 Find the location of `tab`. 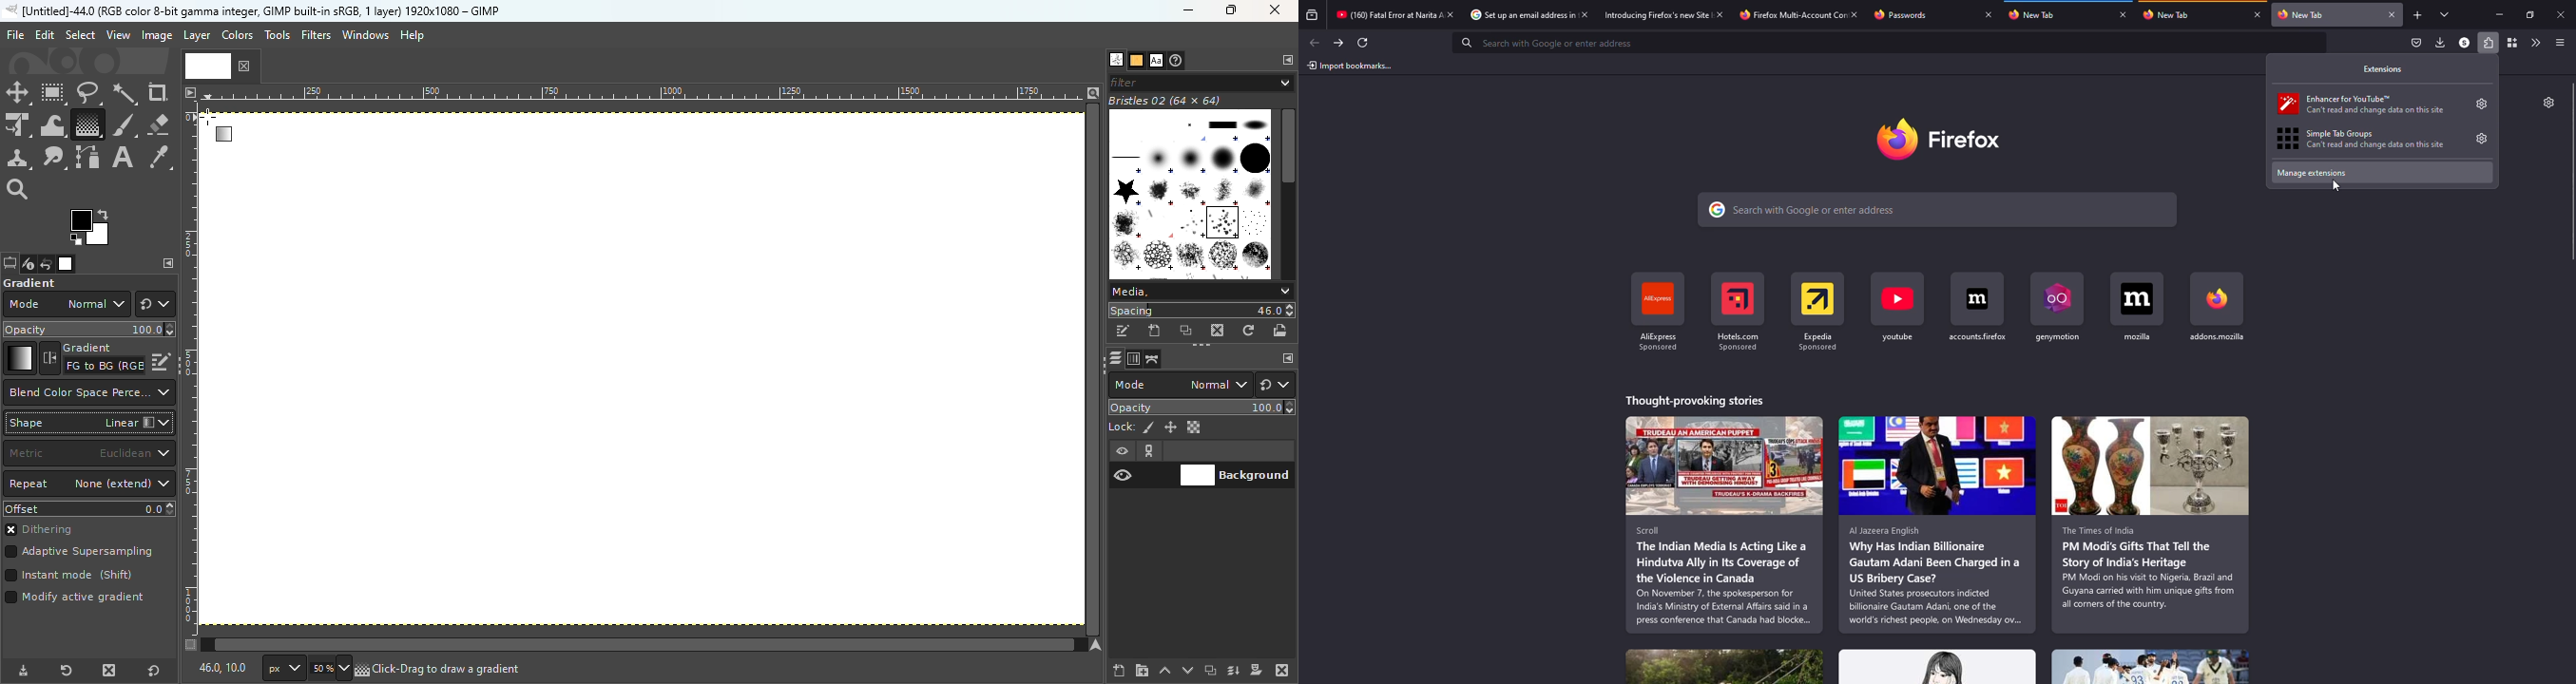

tab is located at coordinates (1378, 14).